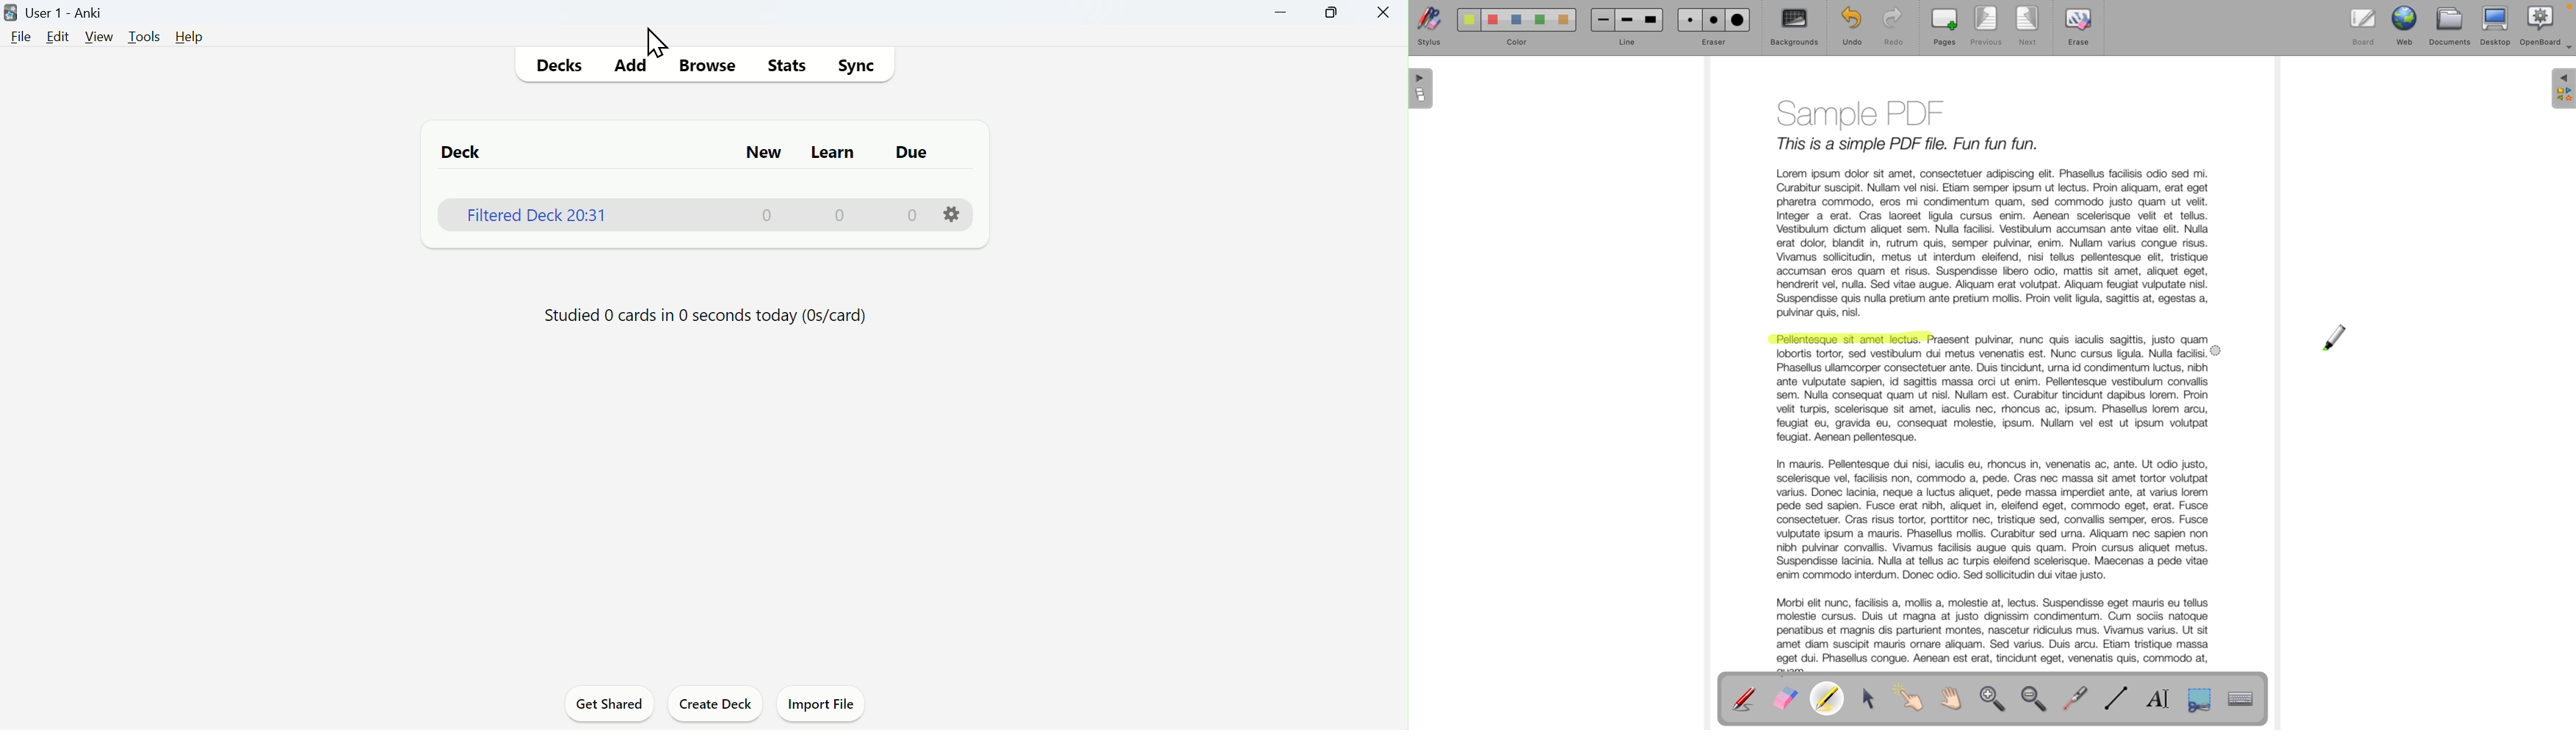 The image size is (2576, 756). Describe the element at coordinates (663, 44) in the screenshot. I see `Cursor` at that location.